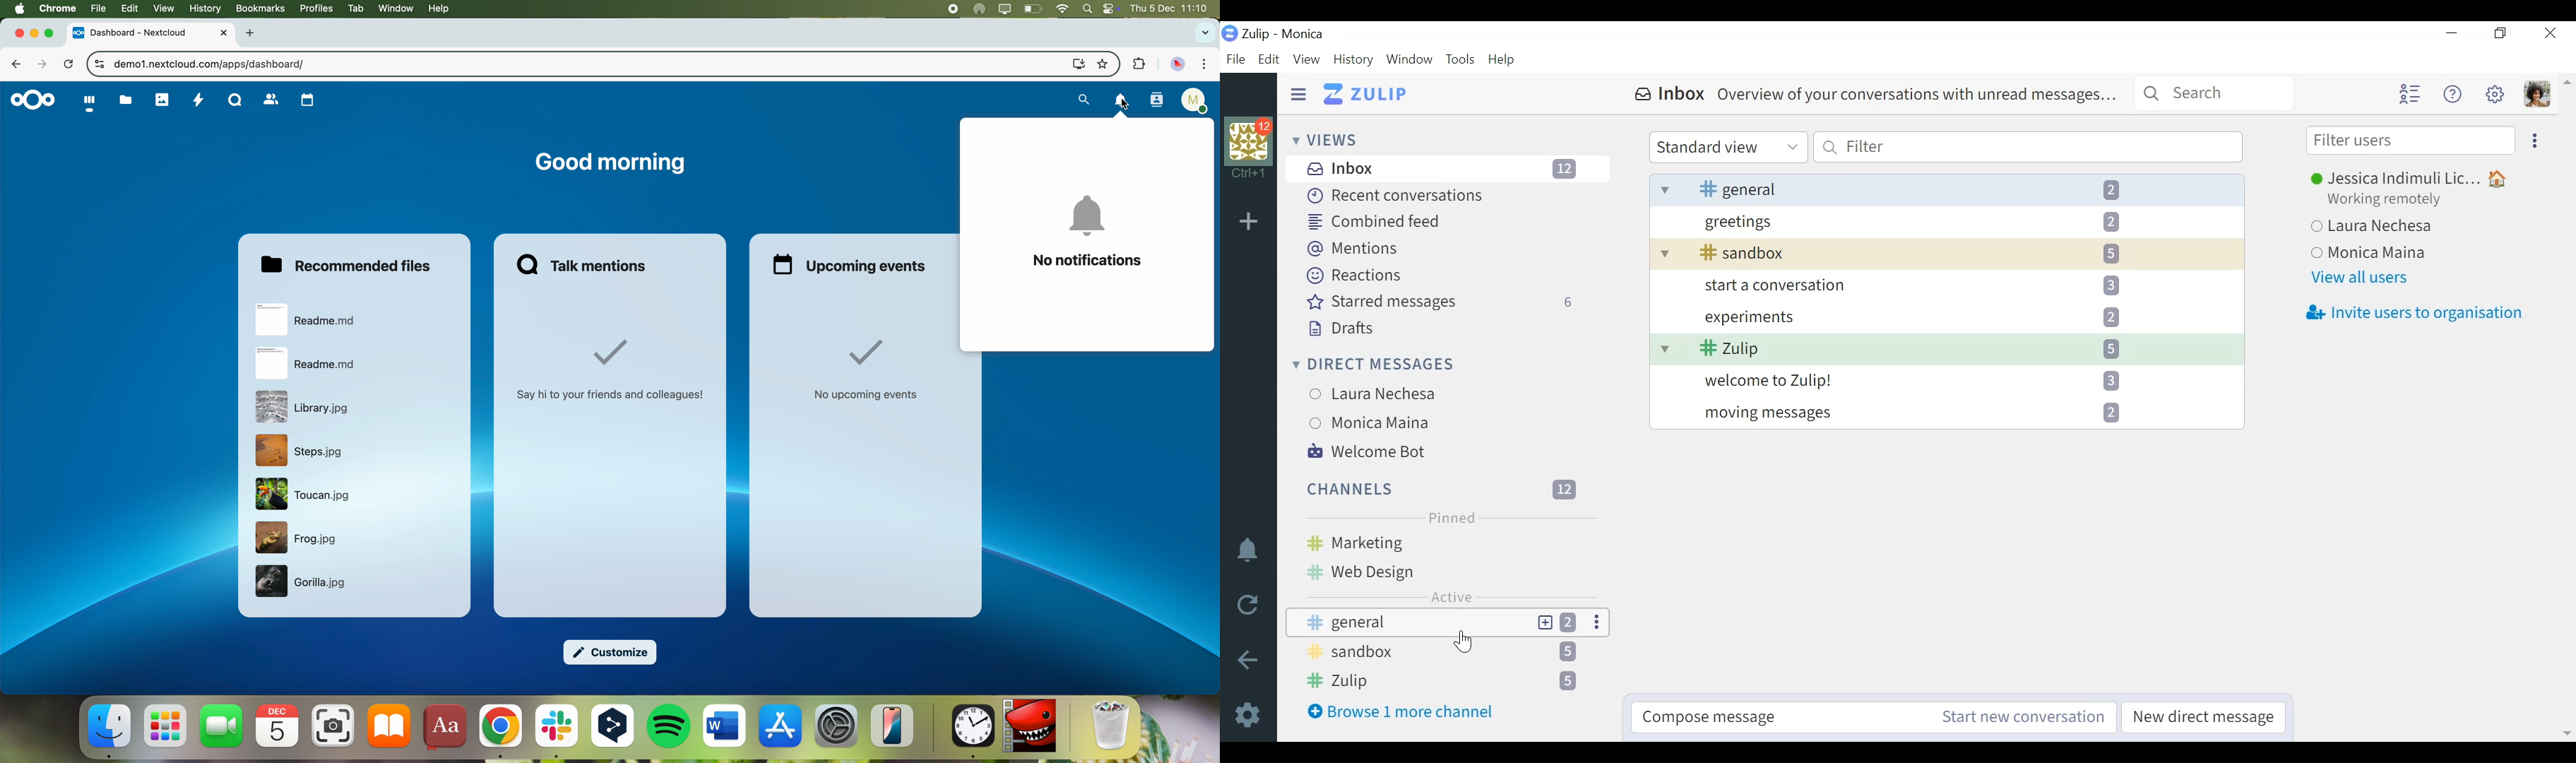 This screenshot has width=2576, height=784. I want to click on View all users, so click(2363, 278).